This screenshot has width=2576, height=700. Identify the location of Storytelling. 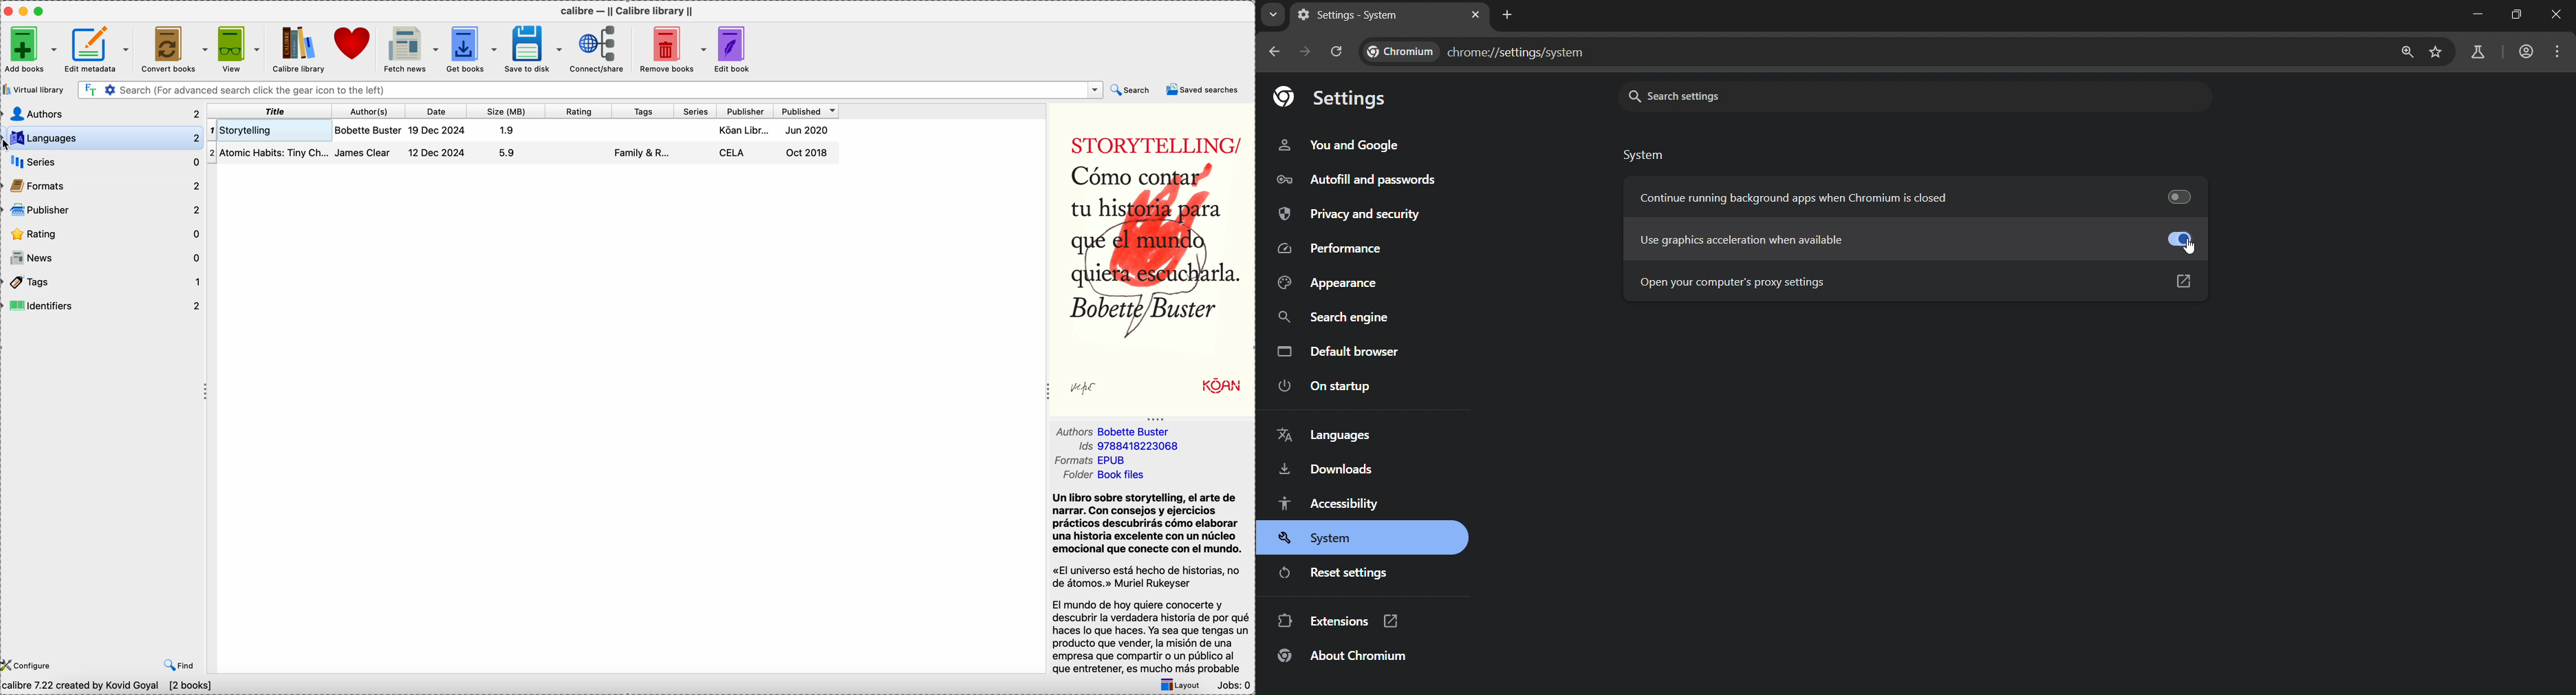
(523, 130).